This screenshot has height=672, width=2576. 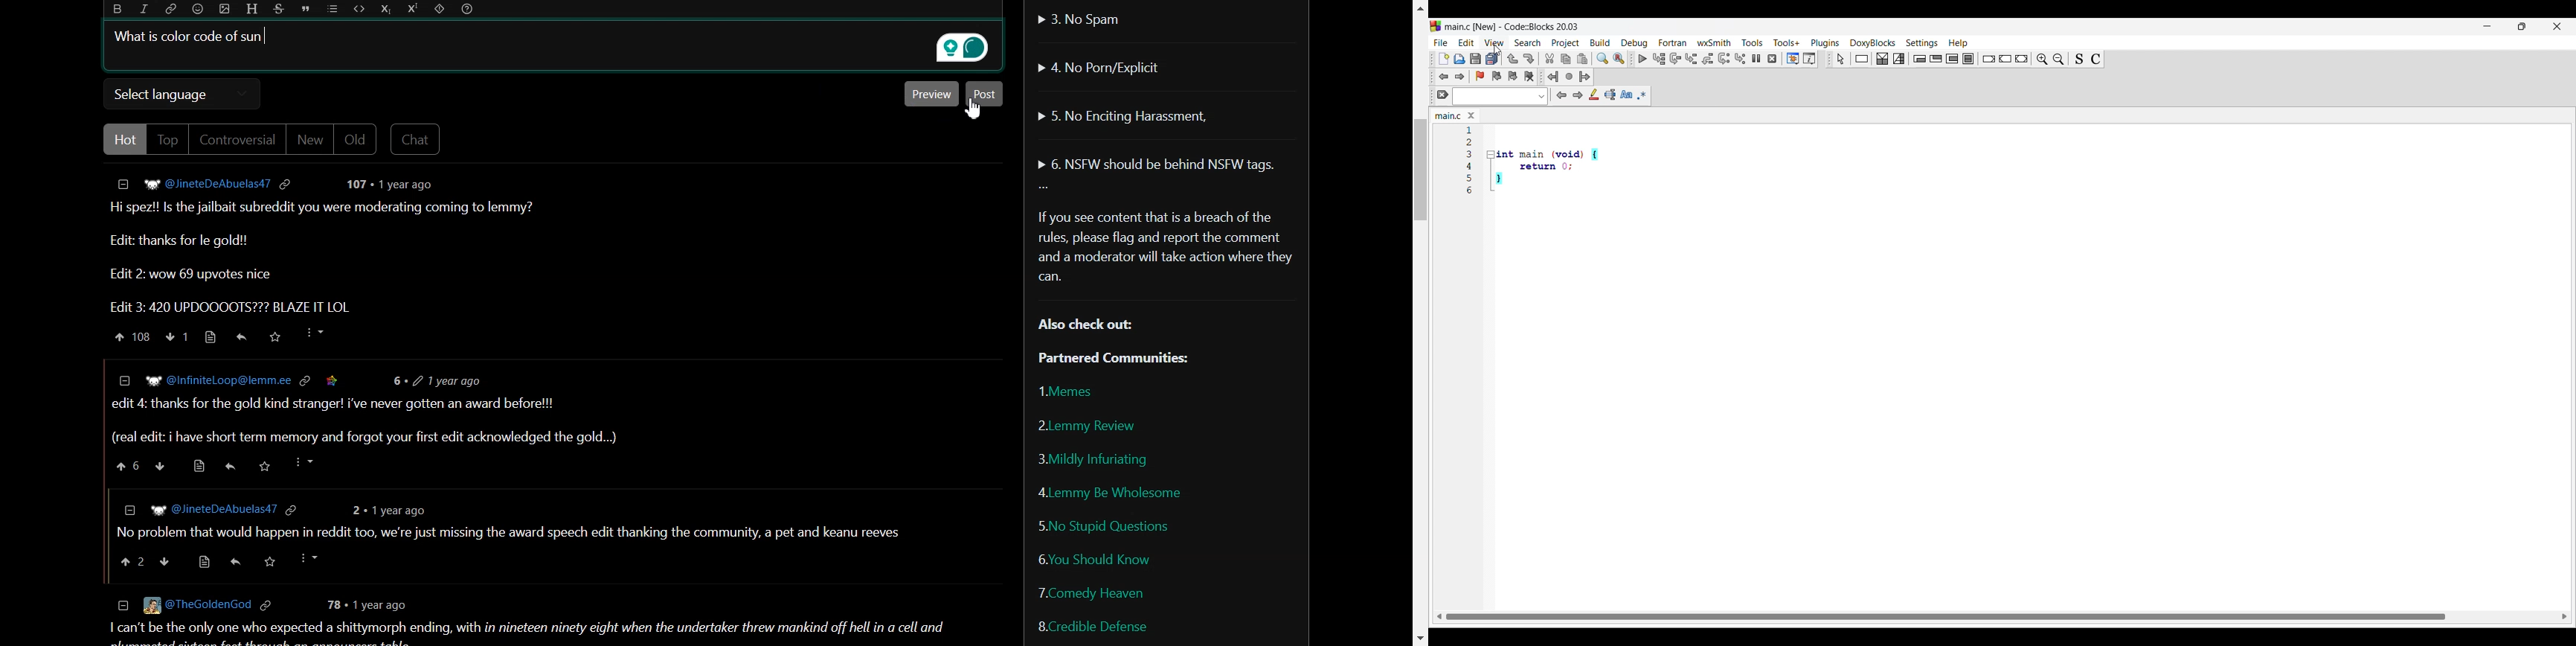 I want to click on Continue instruction, so click(x=2005, y=59).